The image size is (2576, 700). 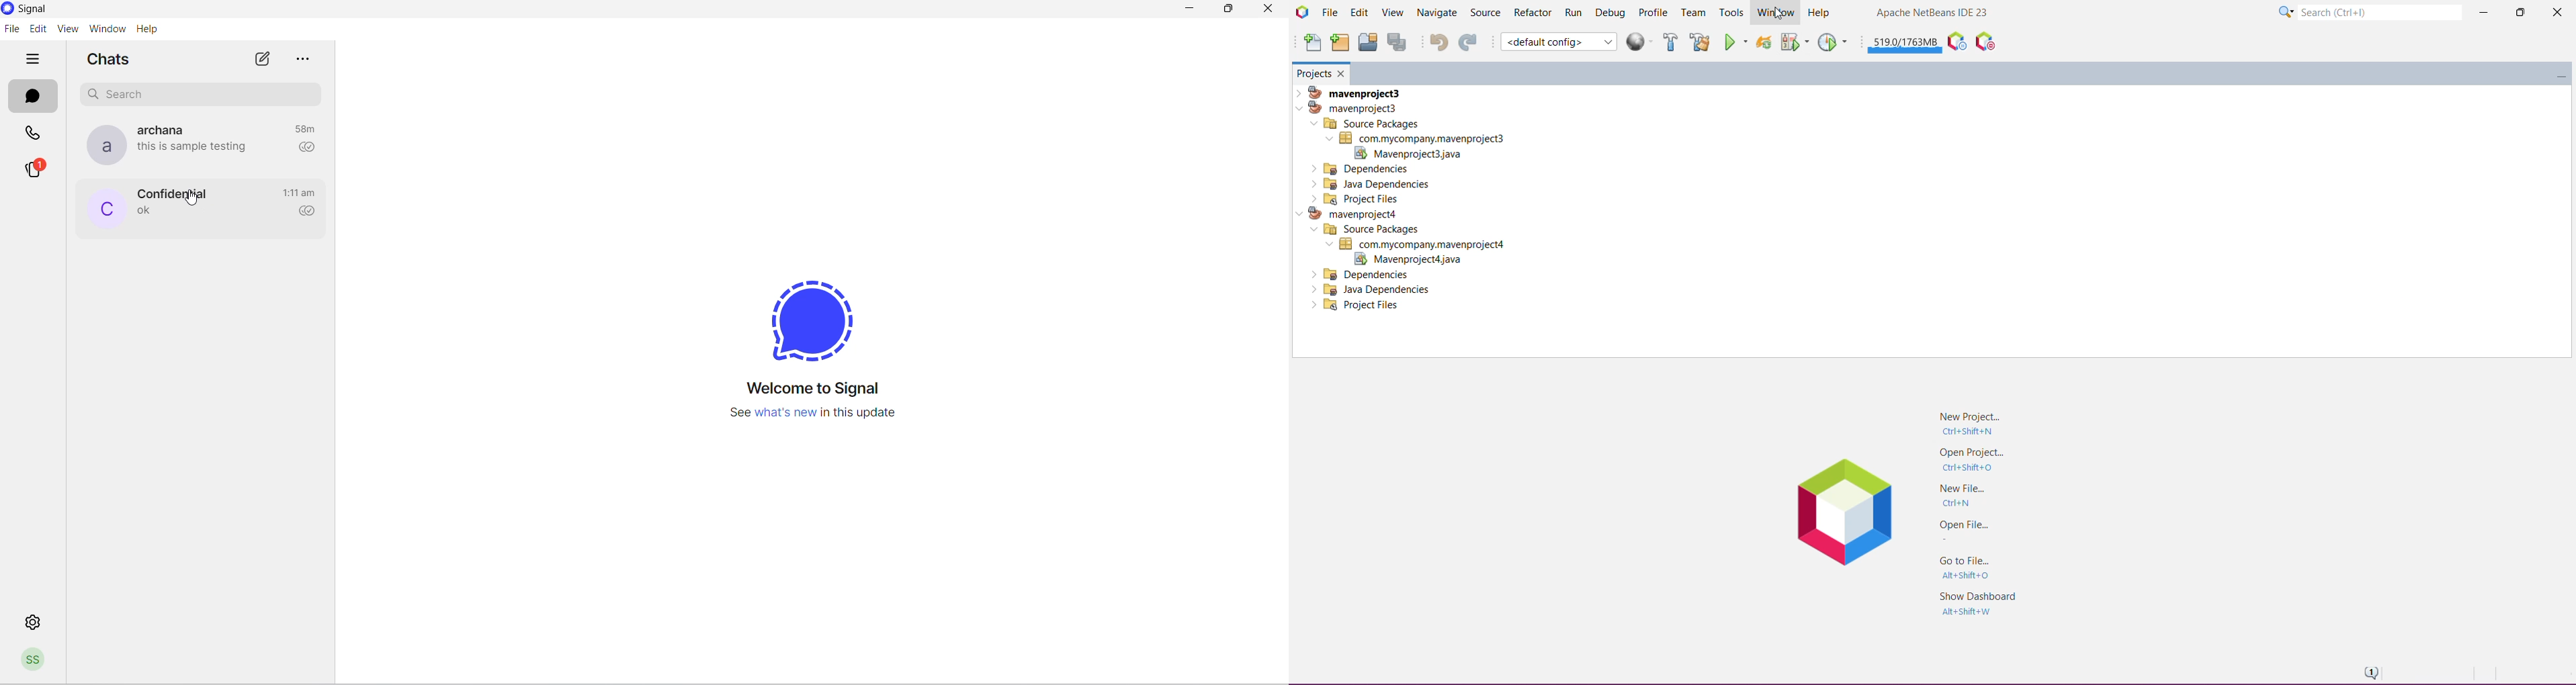 What do you see at coordinates (159, 130) in the screenshot?
I see `contact name` at bounding box center [159, 130].